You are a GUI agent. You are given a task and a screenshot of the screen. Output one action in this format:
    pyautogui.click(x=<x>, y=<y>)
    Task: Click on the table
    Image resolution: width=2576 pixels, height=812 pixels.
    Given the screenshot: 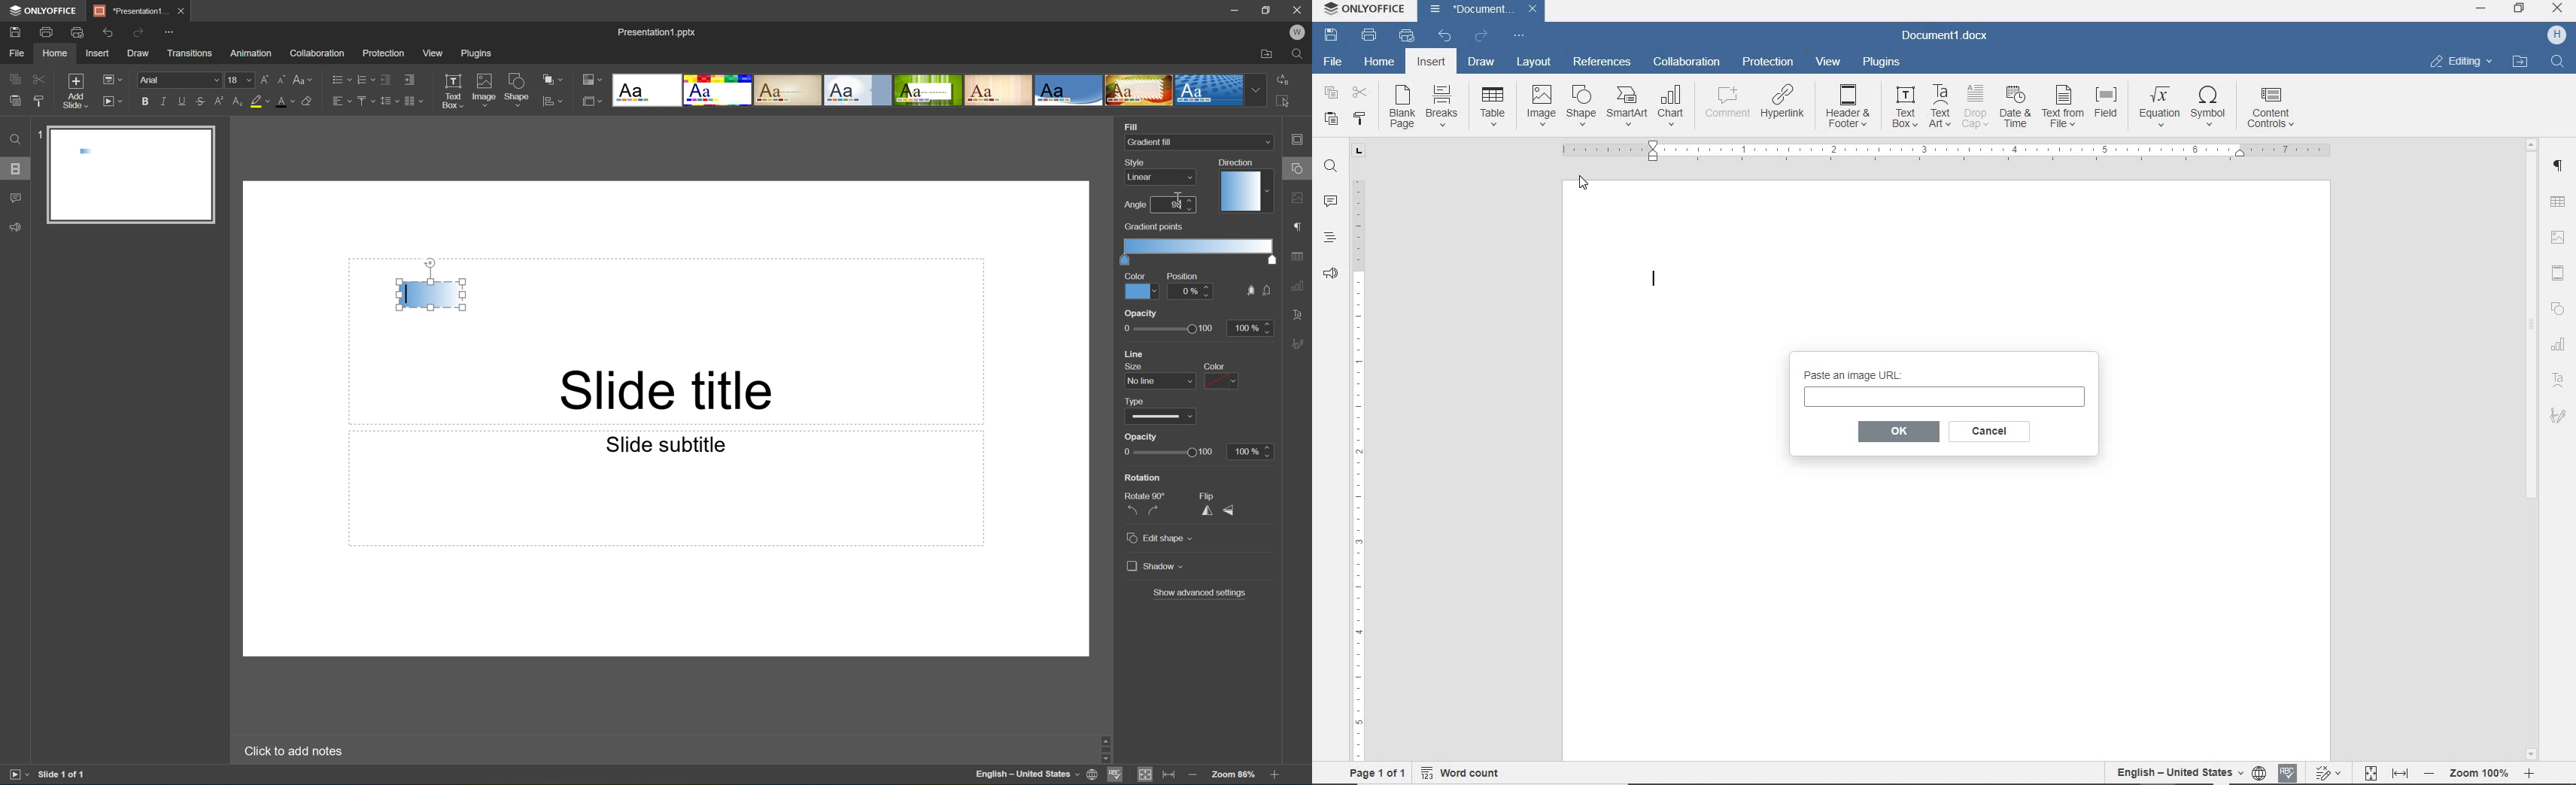 What is the action you would take?
    pyautogui.click(x=1494, y=108)
    